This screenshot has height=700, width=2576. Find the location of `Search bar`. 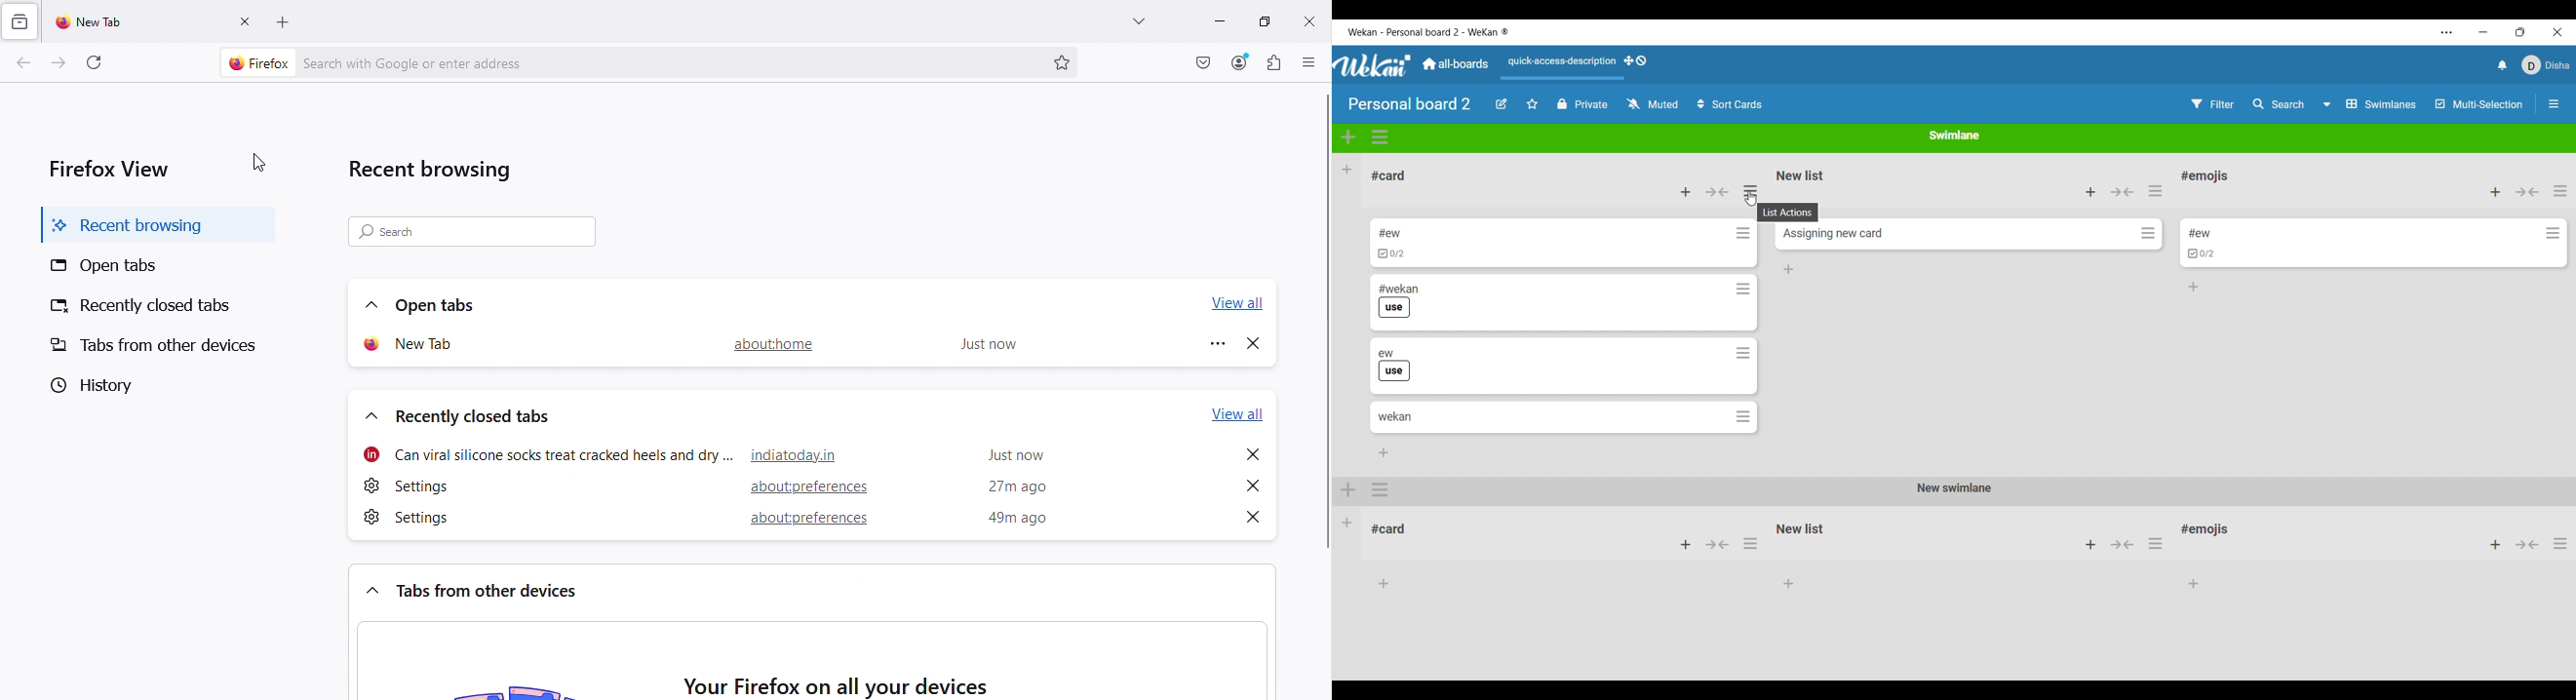

Search bar is located at coordinates (473, 232).